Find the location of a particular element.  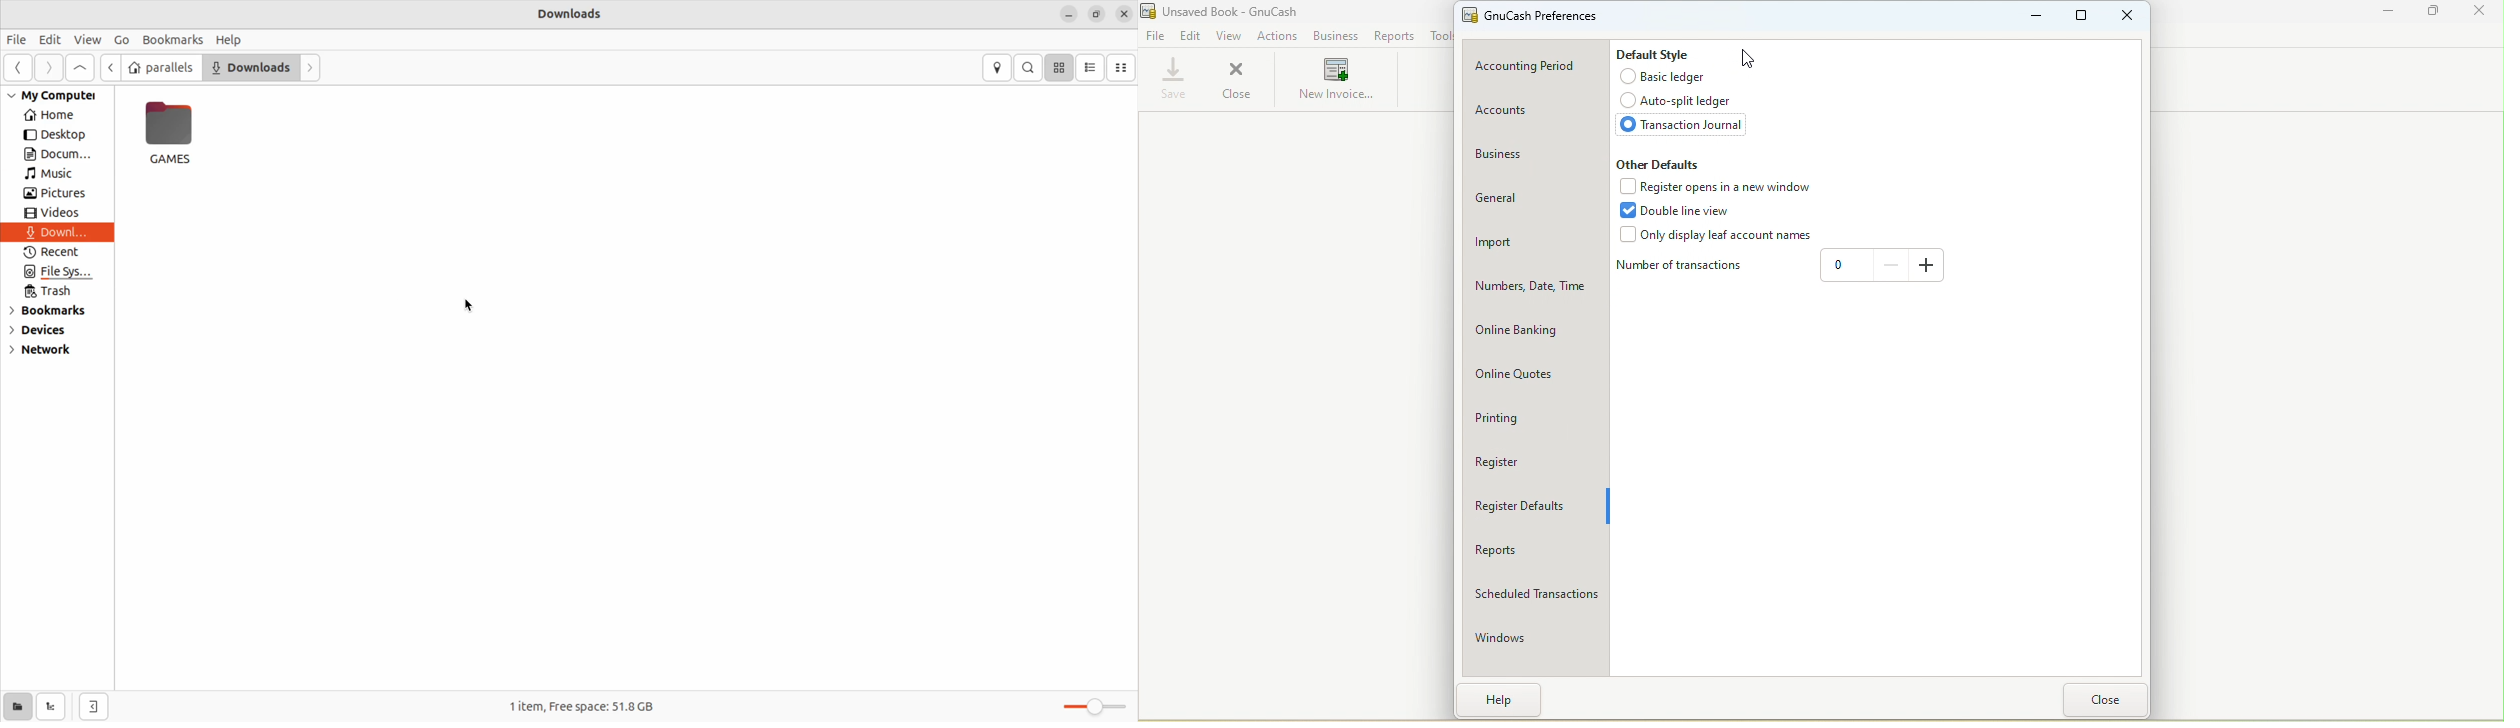

Unsaved Book - GnuCash is located at coordinates (1230, 11).